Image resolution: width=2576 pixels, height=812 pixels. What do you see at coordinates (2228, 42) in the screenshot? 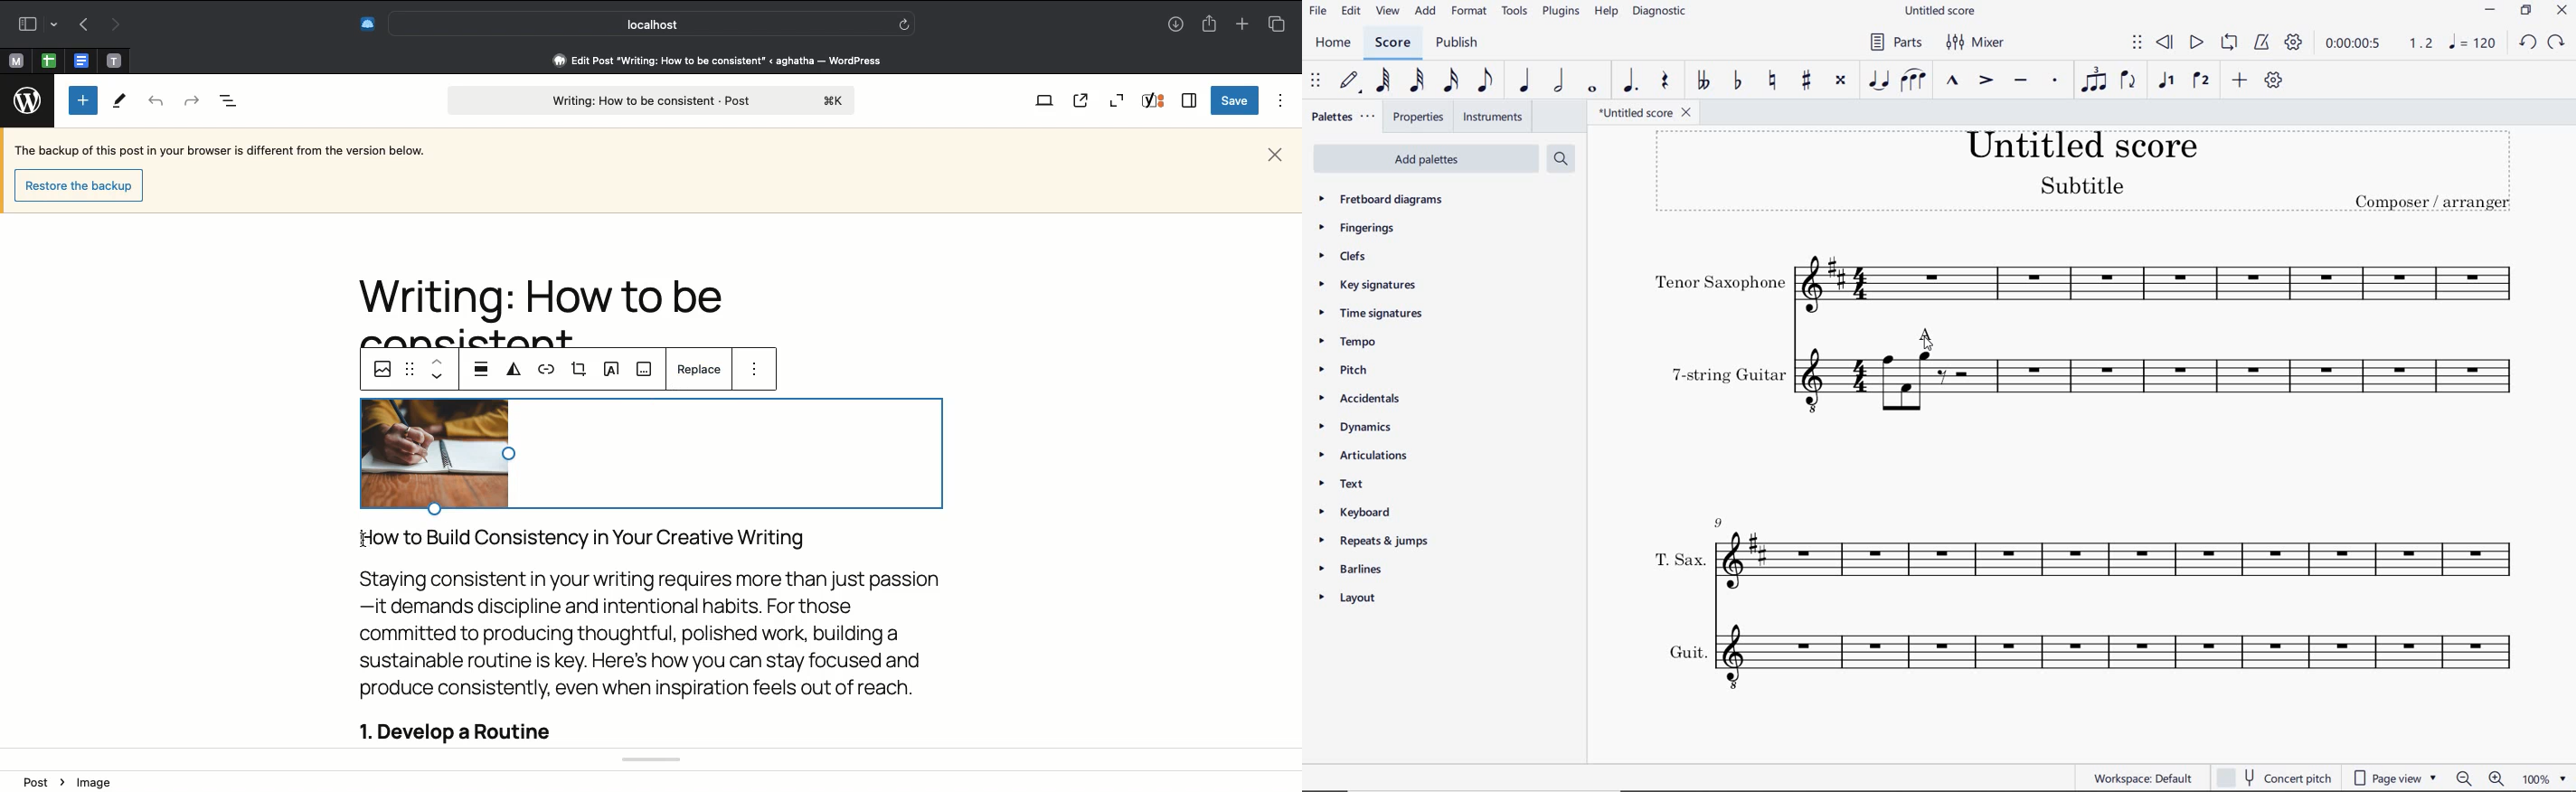
I see `LOOP PLAYBACK` at bounding box center [2228, 42].